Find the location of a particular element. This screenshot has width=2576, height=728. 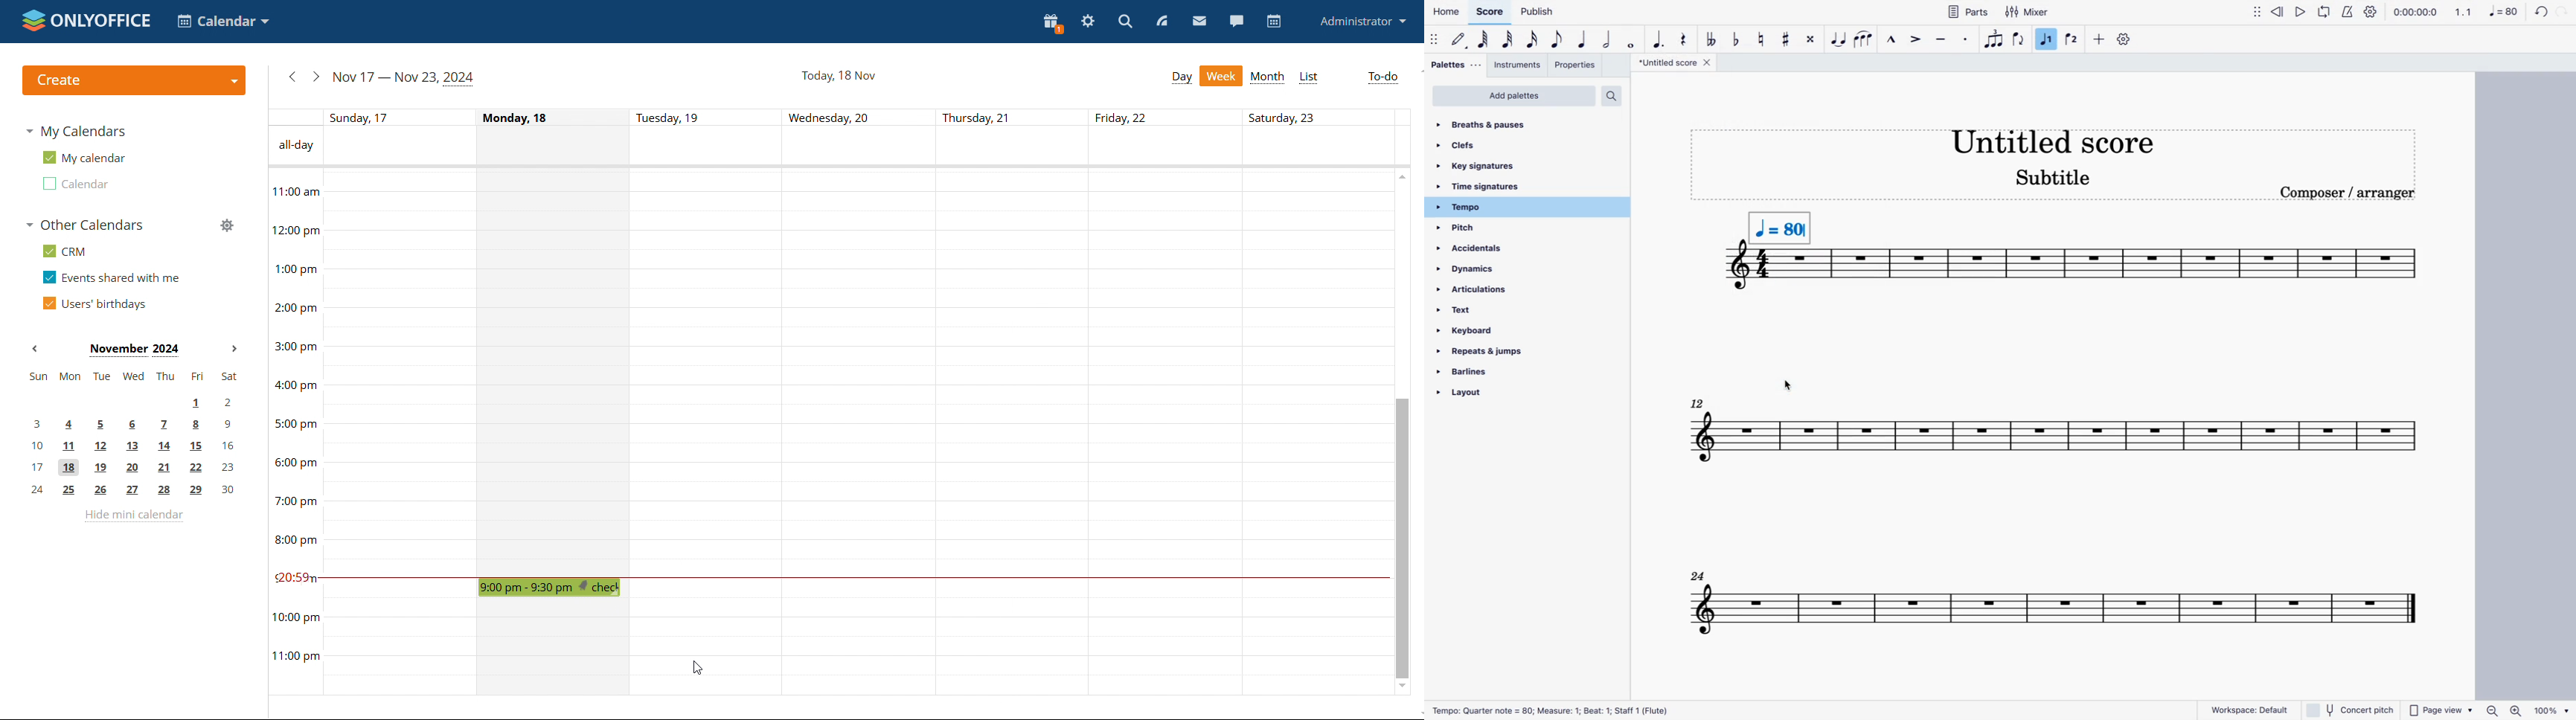

individual dates is located at coordinates (859, 117).